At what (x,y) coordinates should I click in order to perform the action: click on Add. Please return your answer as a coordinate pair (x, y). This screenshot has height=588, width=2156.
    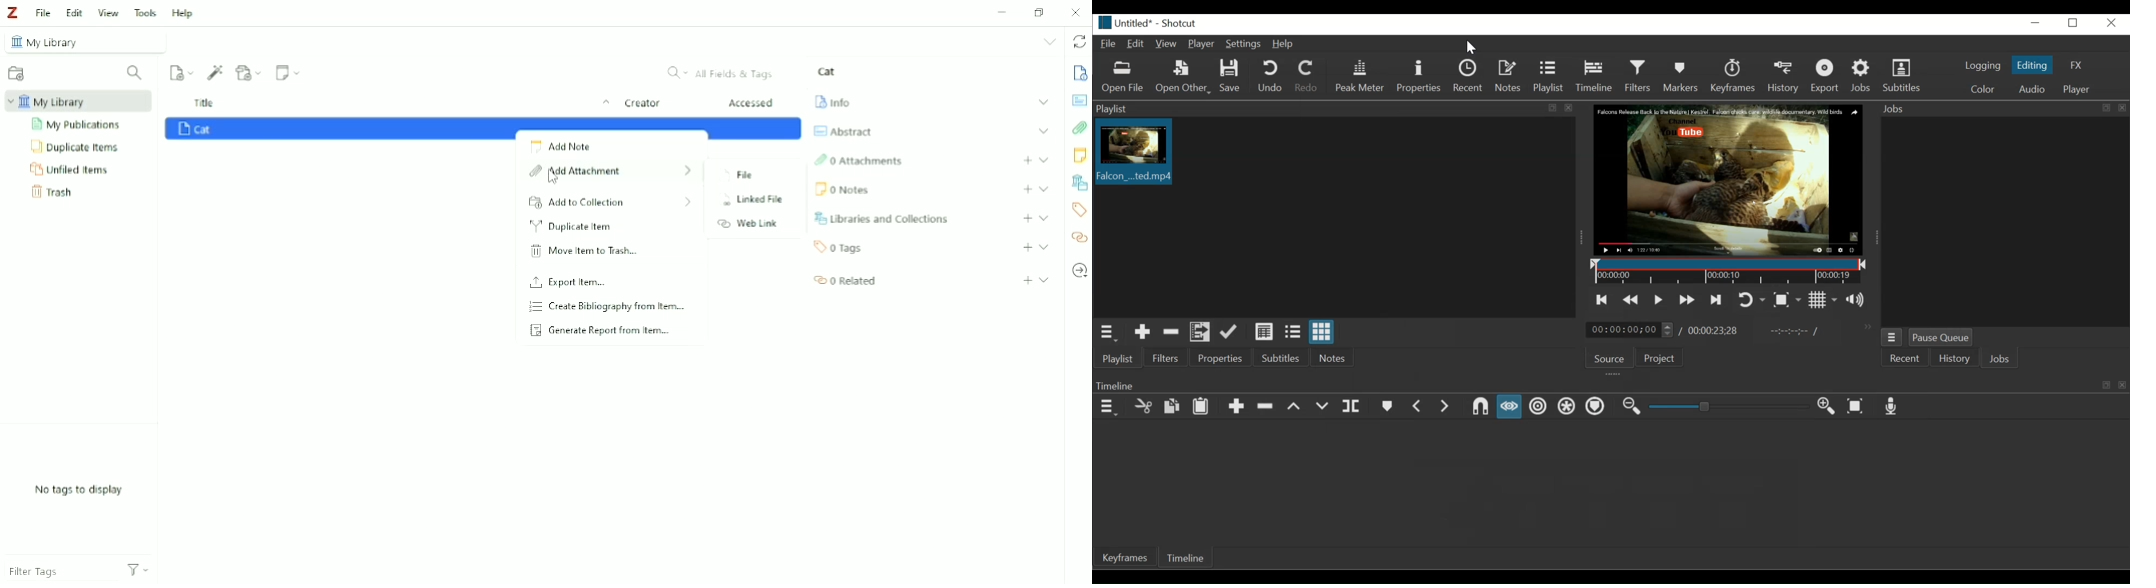
    Looking at the image, I should click on (1028, 248).